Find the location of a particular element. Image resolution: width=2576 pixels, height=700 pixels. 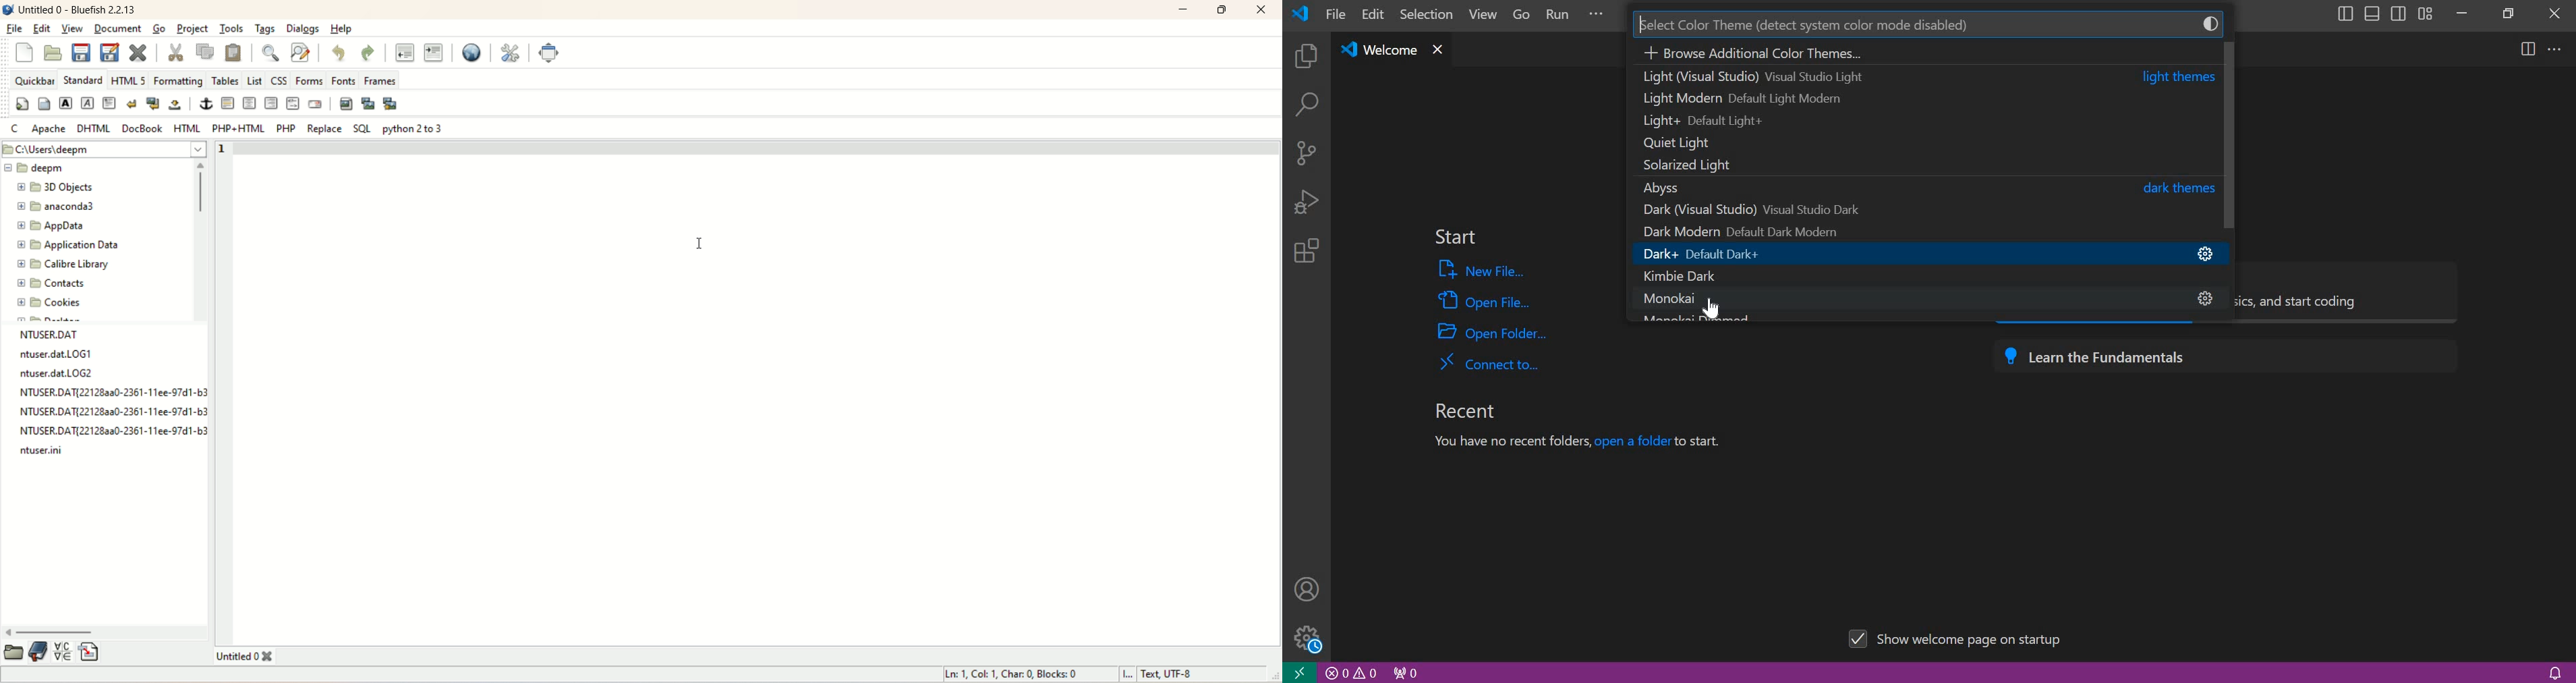

PHP is located at coordinates (284, 128).